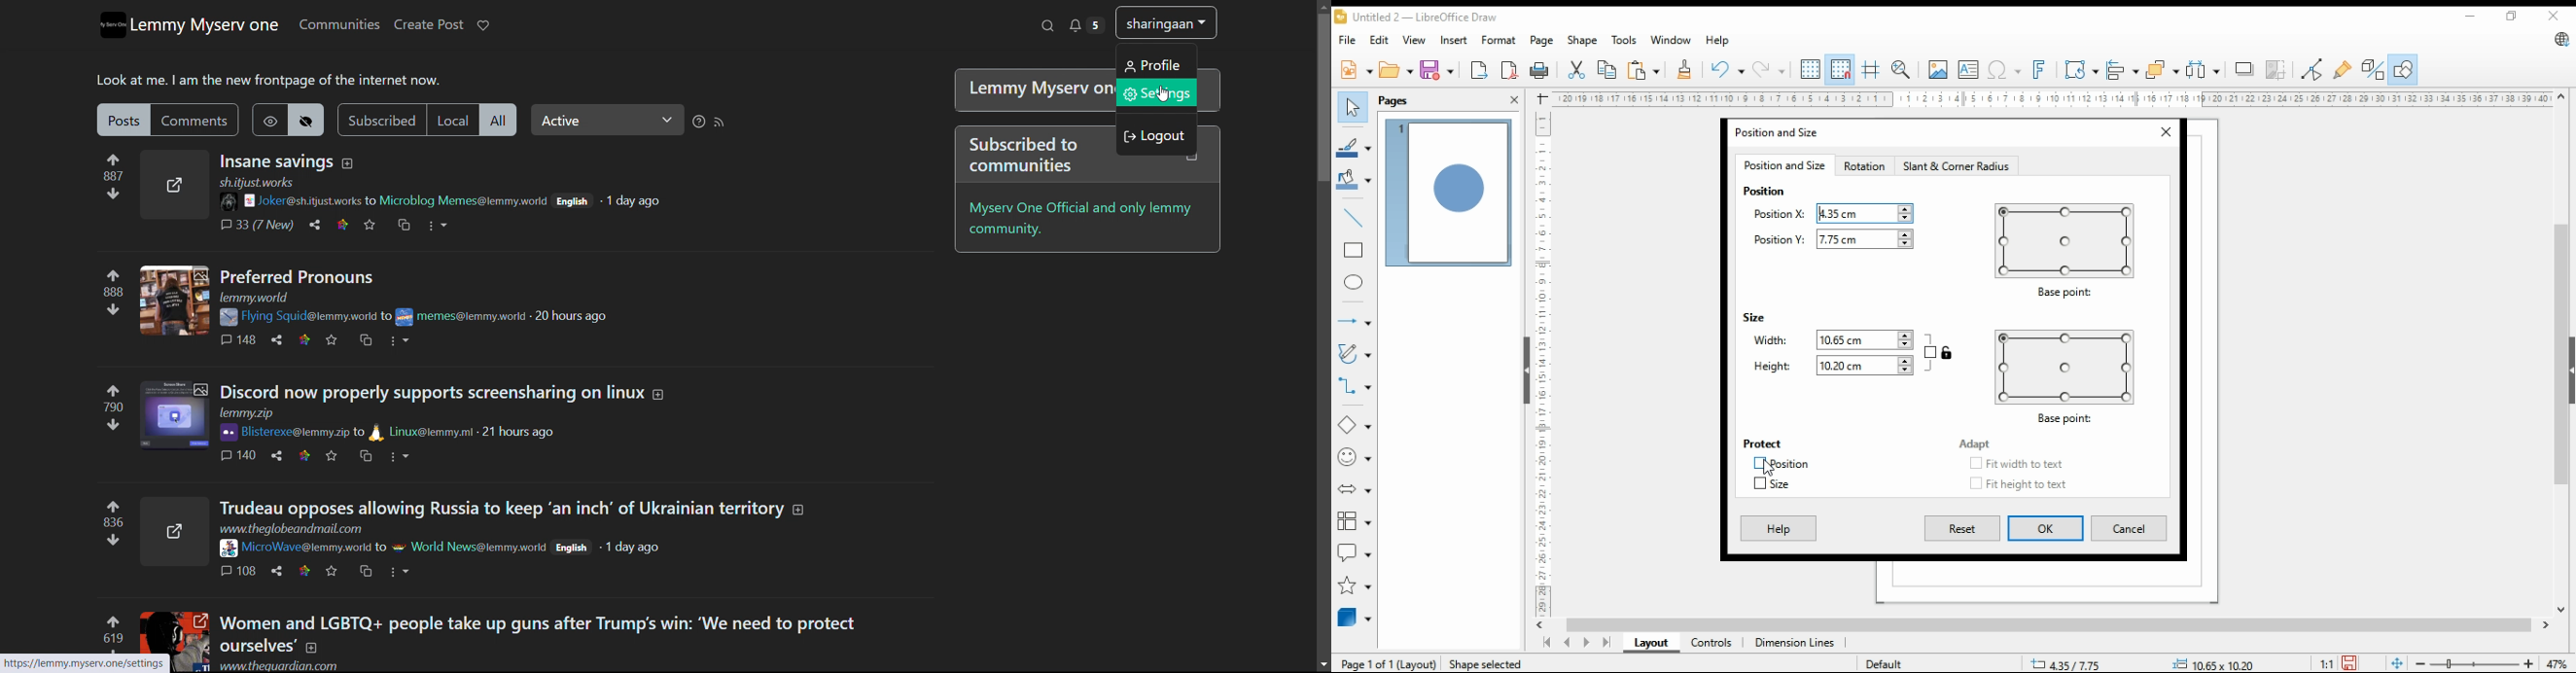 Image resolution: width=2576 pixels, height=700 pixels. Describe the element at coordinates (1827, 366) in the screenshot. I see `height: 10.20cm` at that location.